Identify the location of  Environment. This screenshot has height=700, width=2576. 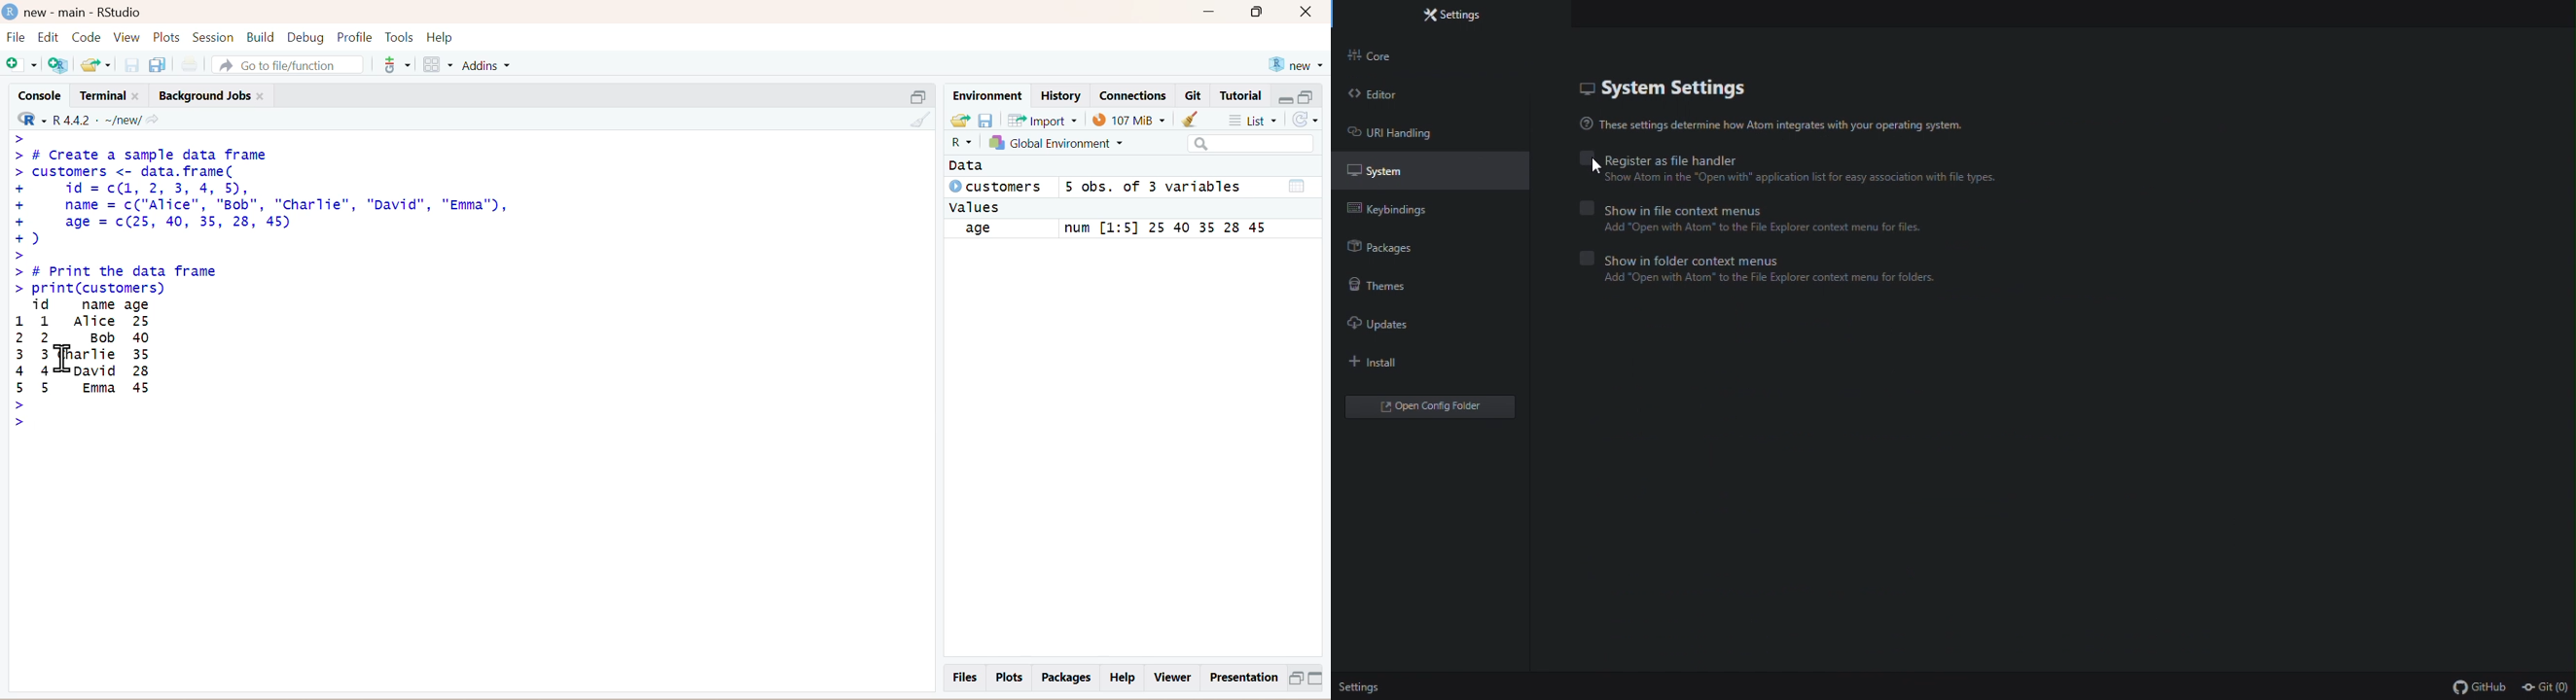
(987, 94).